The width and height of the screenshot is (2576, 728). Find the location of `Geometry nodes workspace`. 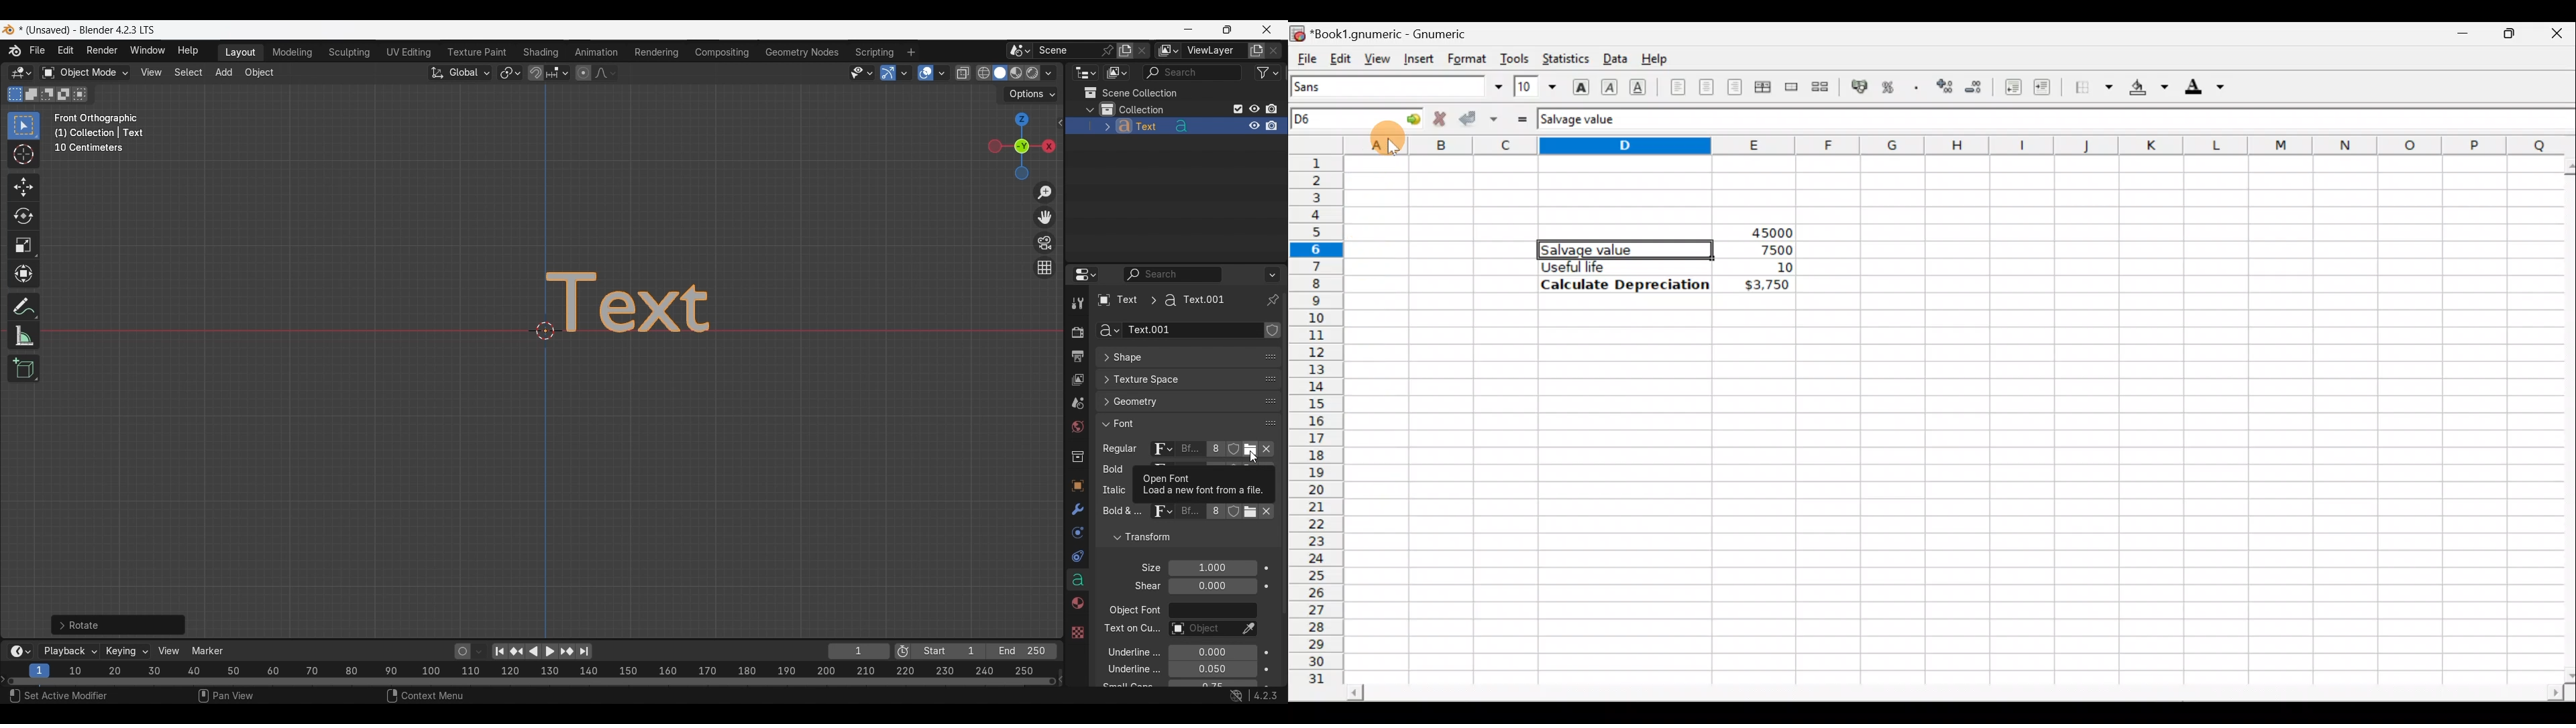

Geometry nodes workspace is located at coordinates (802, 52).